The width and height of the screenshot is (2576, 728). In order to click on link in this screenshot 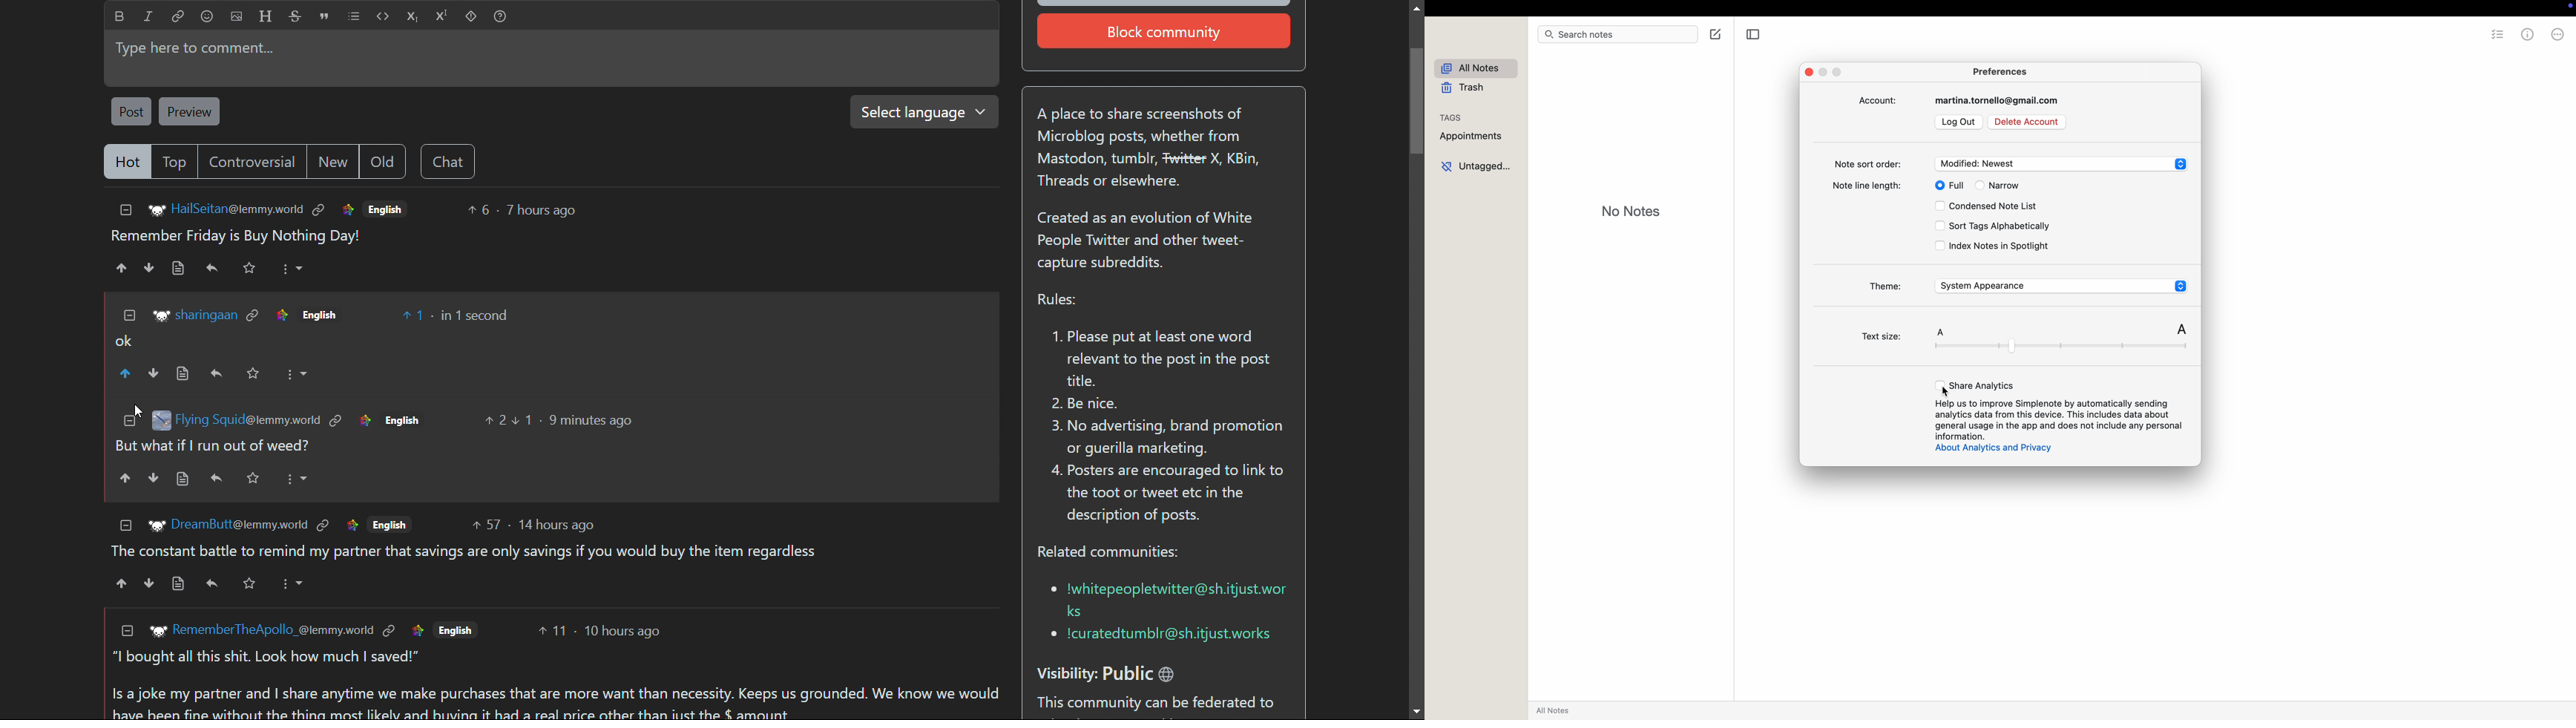, I will do `click(335, 418)`.